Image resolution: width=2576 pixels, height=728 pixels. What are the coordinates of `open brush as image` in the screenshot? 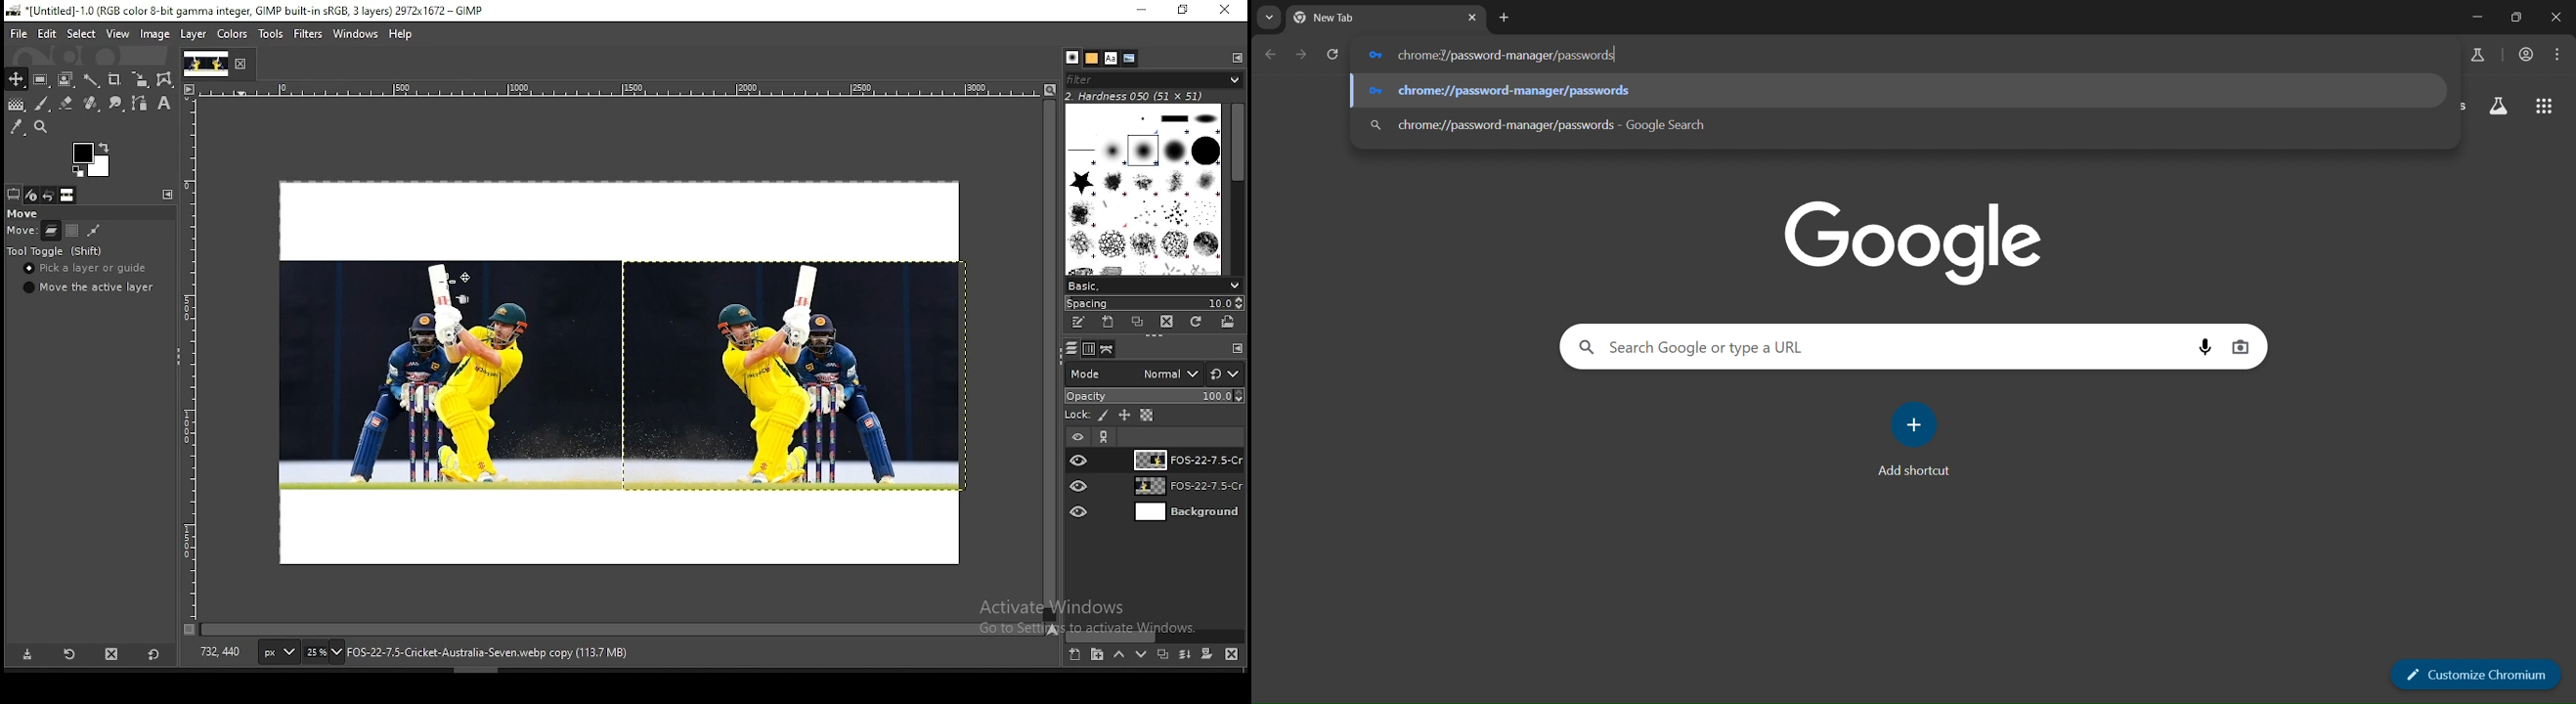 It's located at (1230, 322).